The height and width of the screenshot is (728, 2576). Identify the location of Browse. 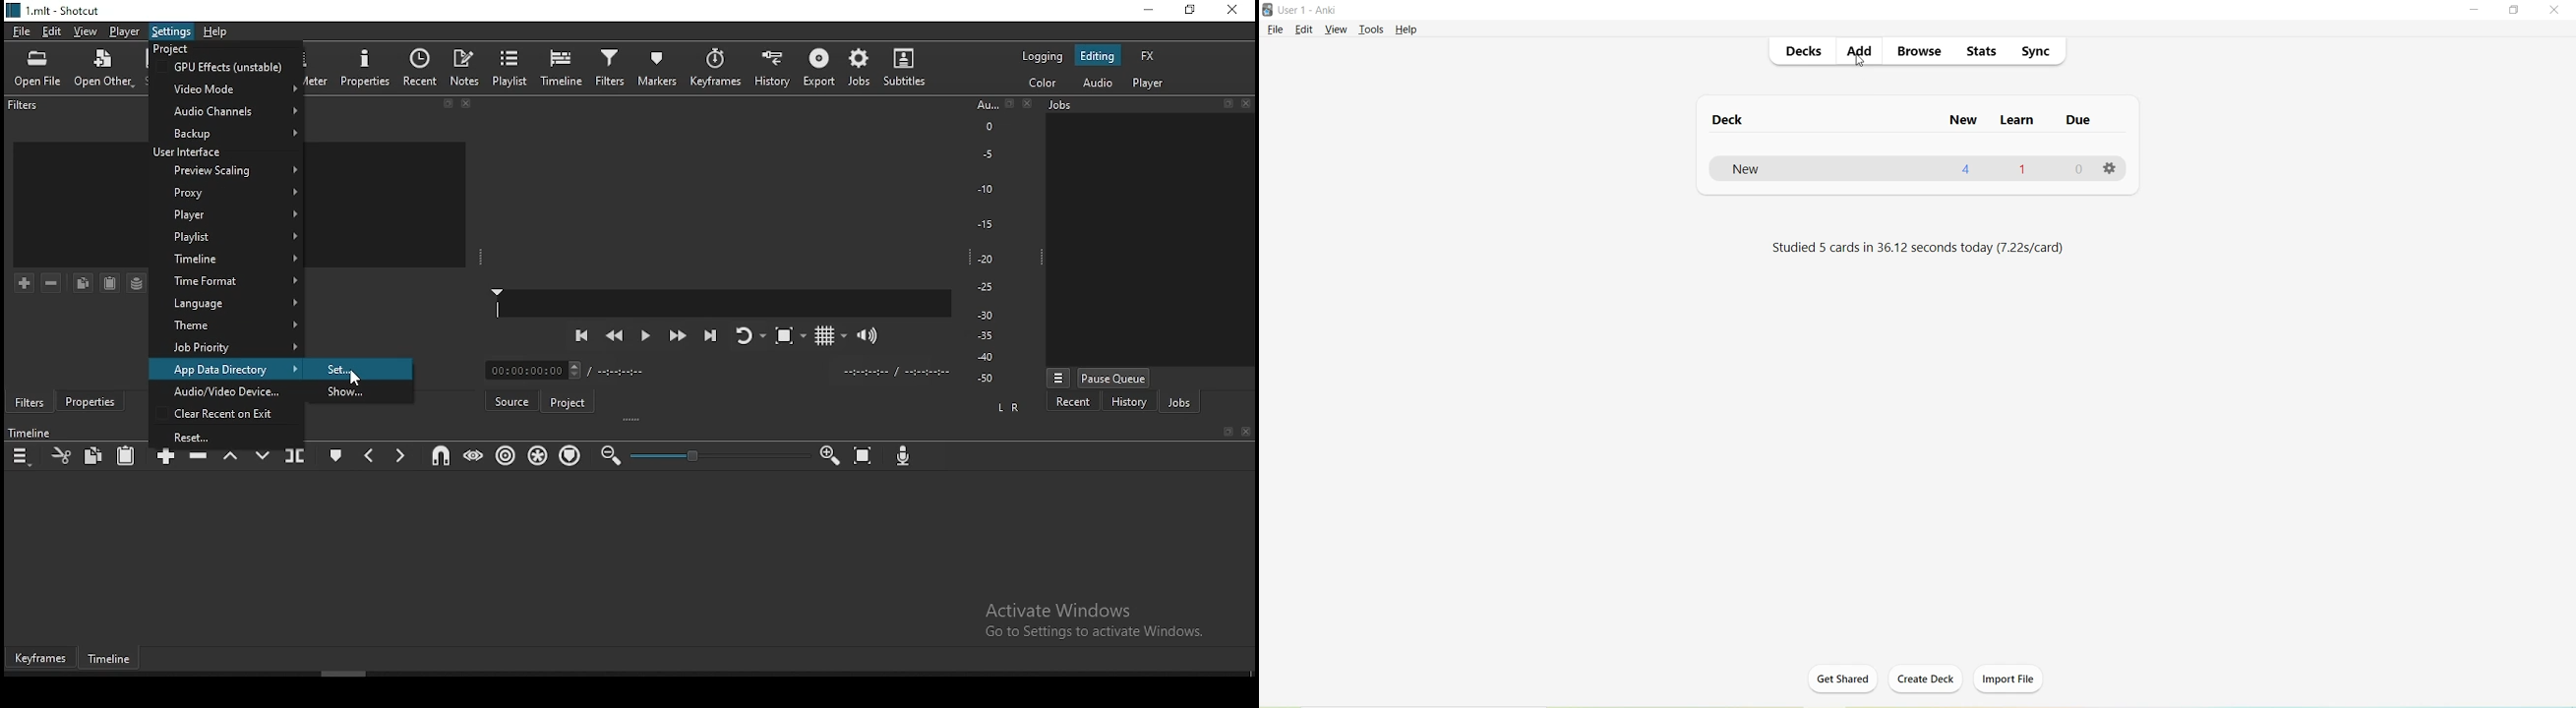
(1914, 52).